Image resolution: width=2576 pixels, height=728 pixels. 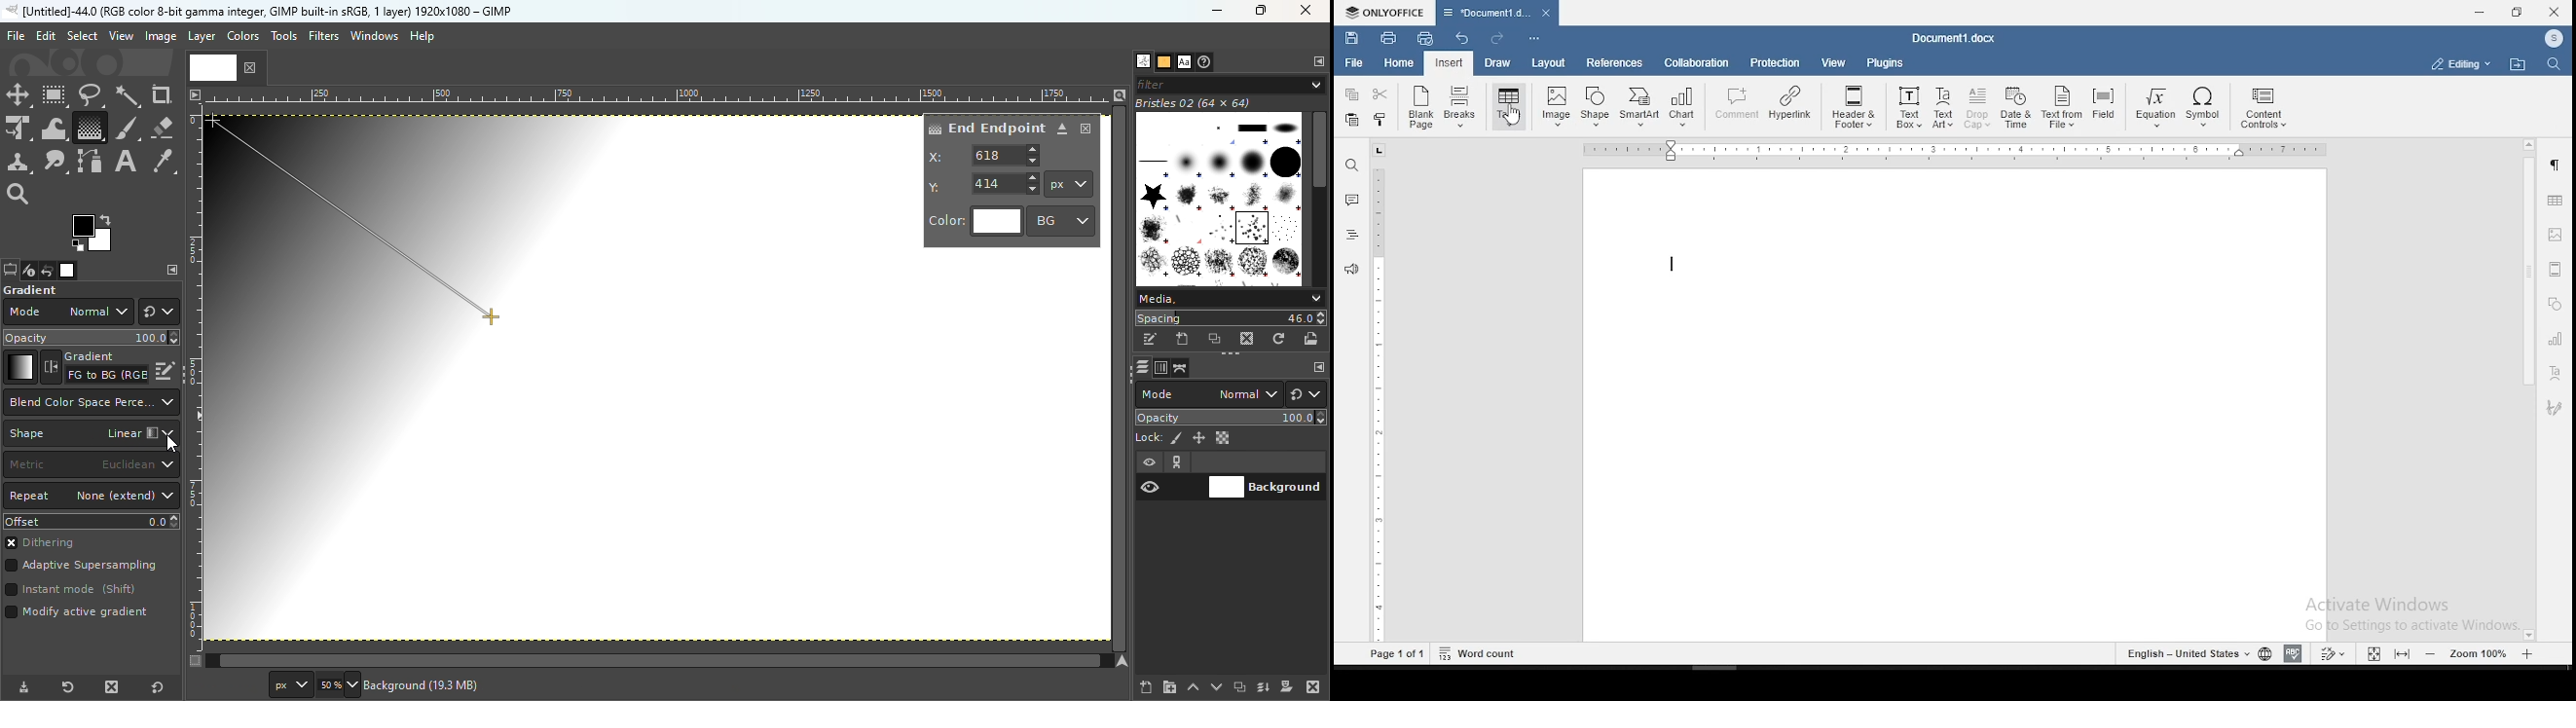 What do you see at coordinates (1069, 184) in the screenshot?
I see `Ruler measurement` at bounding box center [1069, 184].